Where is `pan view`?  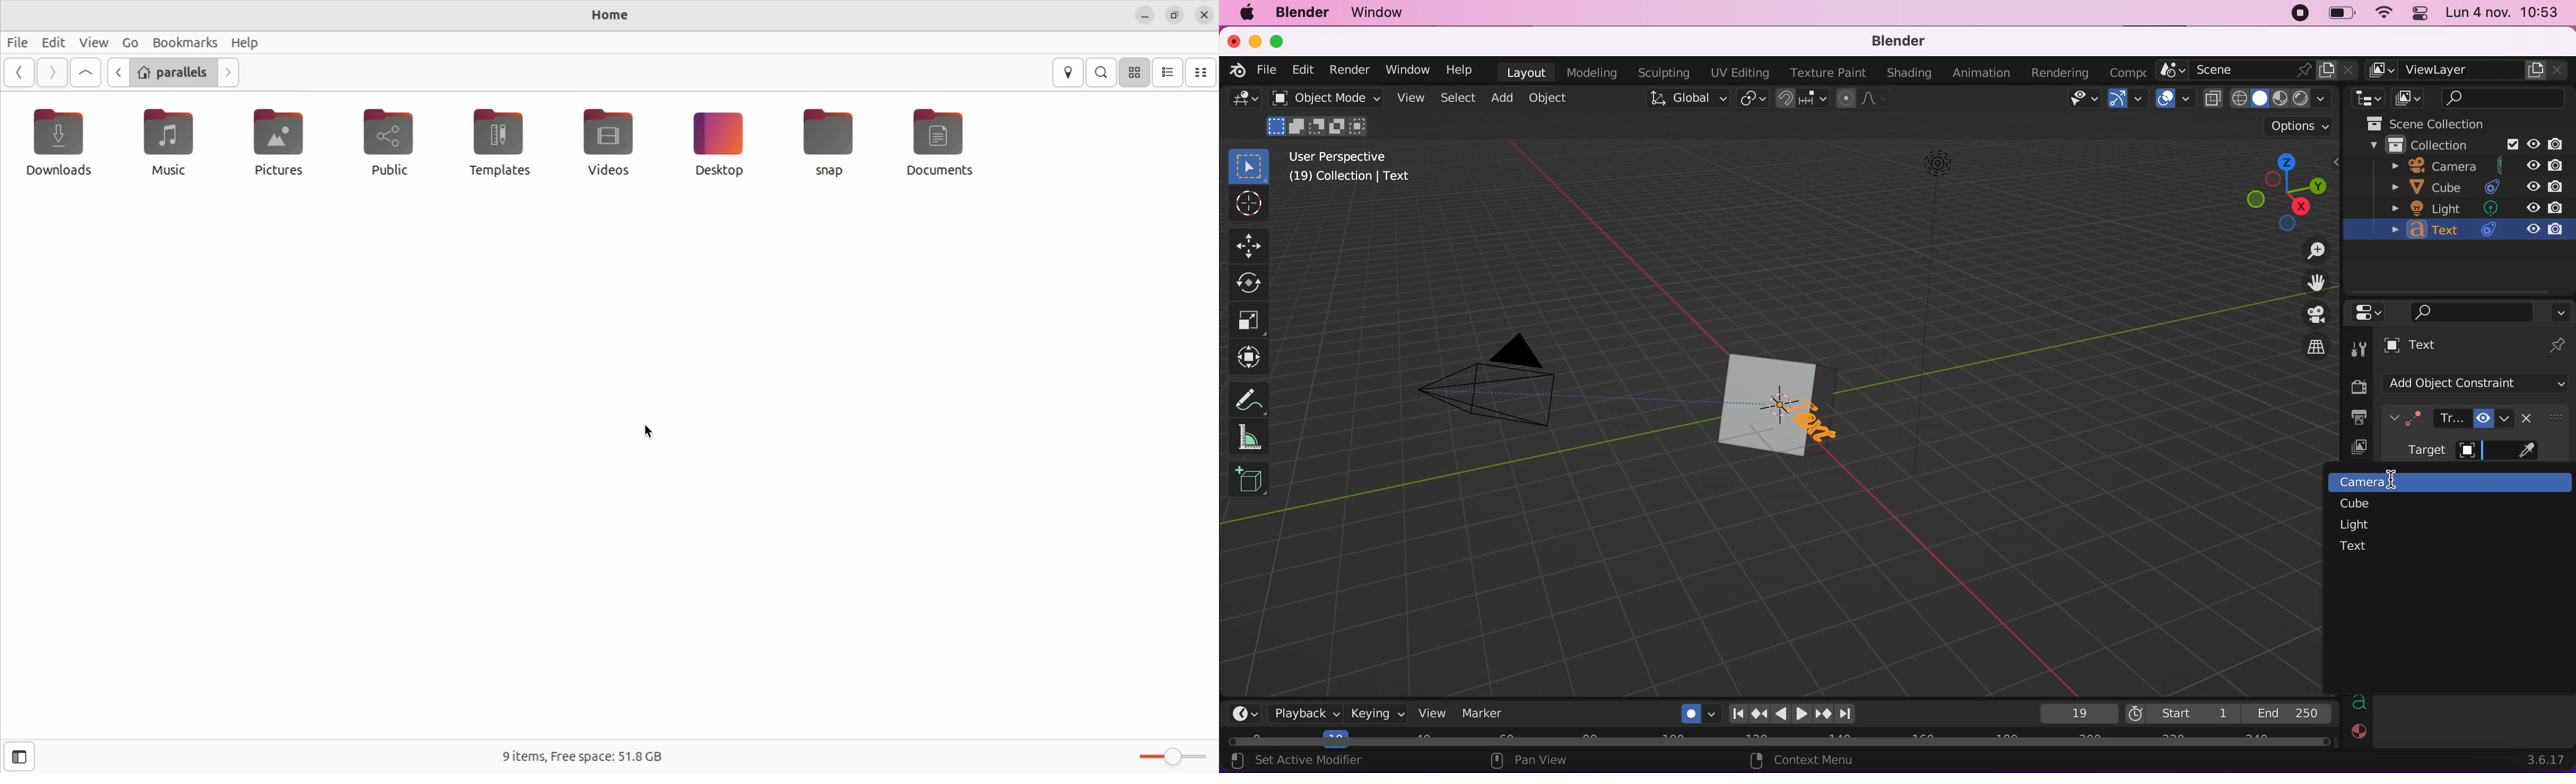 pan view is located at coordinates (1571, 762).